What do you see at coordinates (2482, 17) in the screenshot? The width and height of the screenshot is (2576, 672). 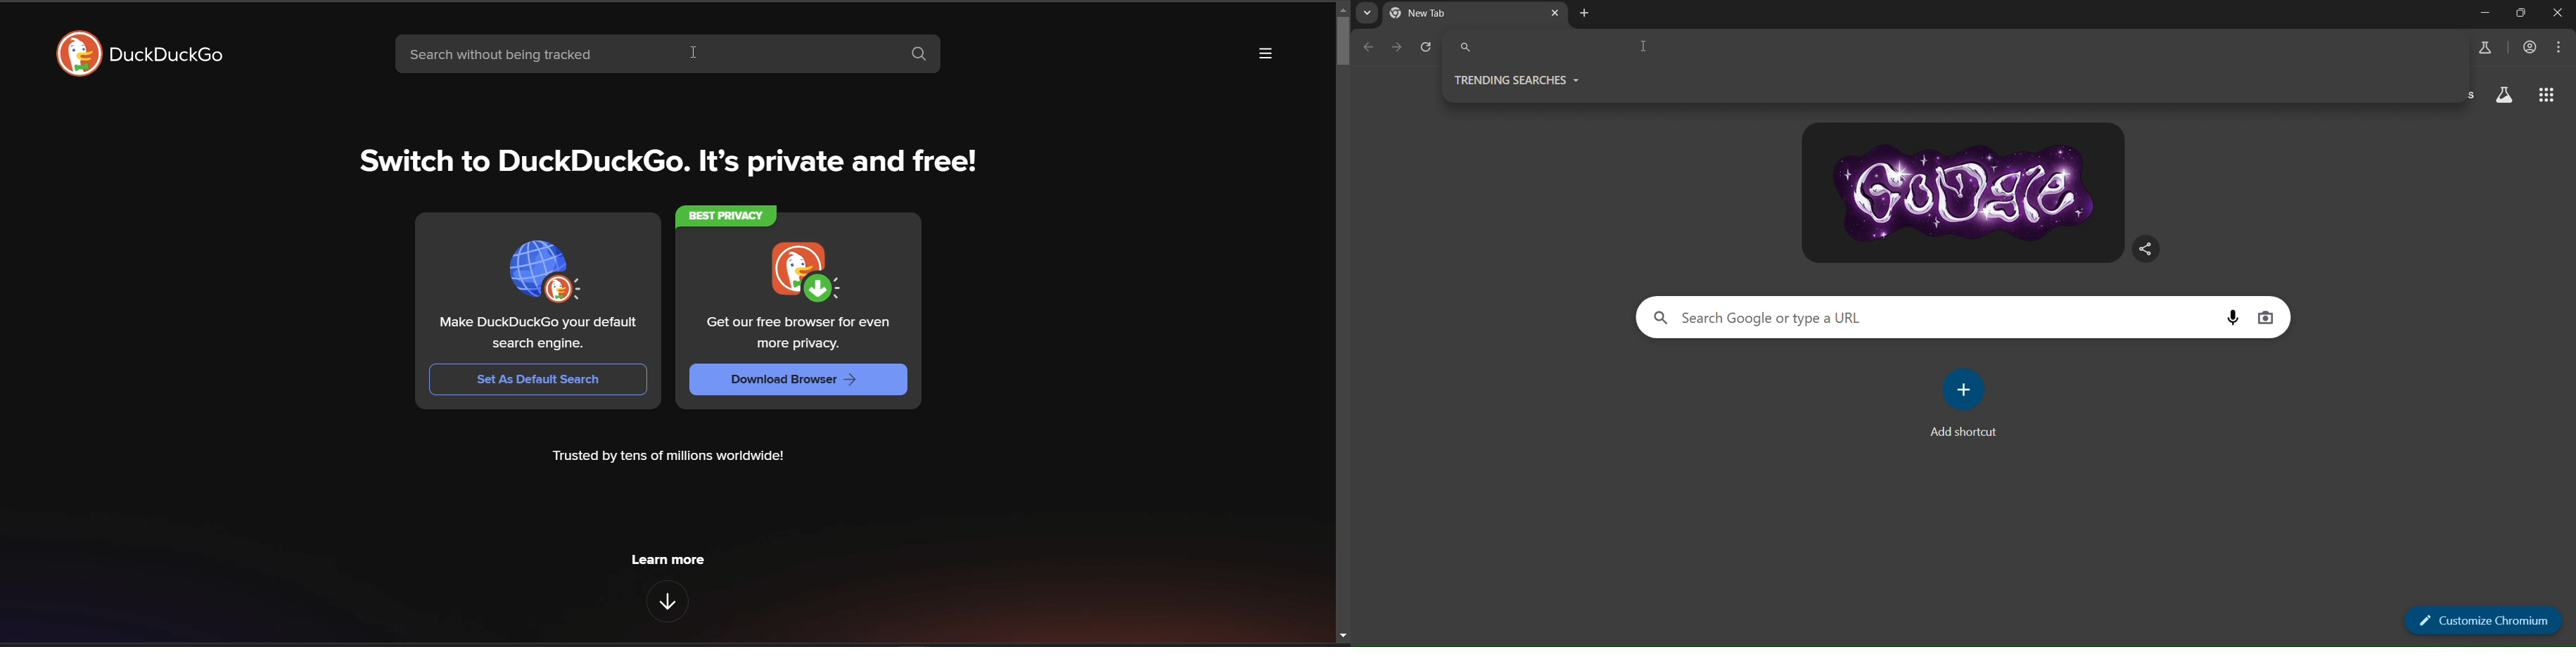 I see `minimize` at bounding box center [2482, 17].